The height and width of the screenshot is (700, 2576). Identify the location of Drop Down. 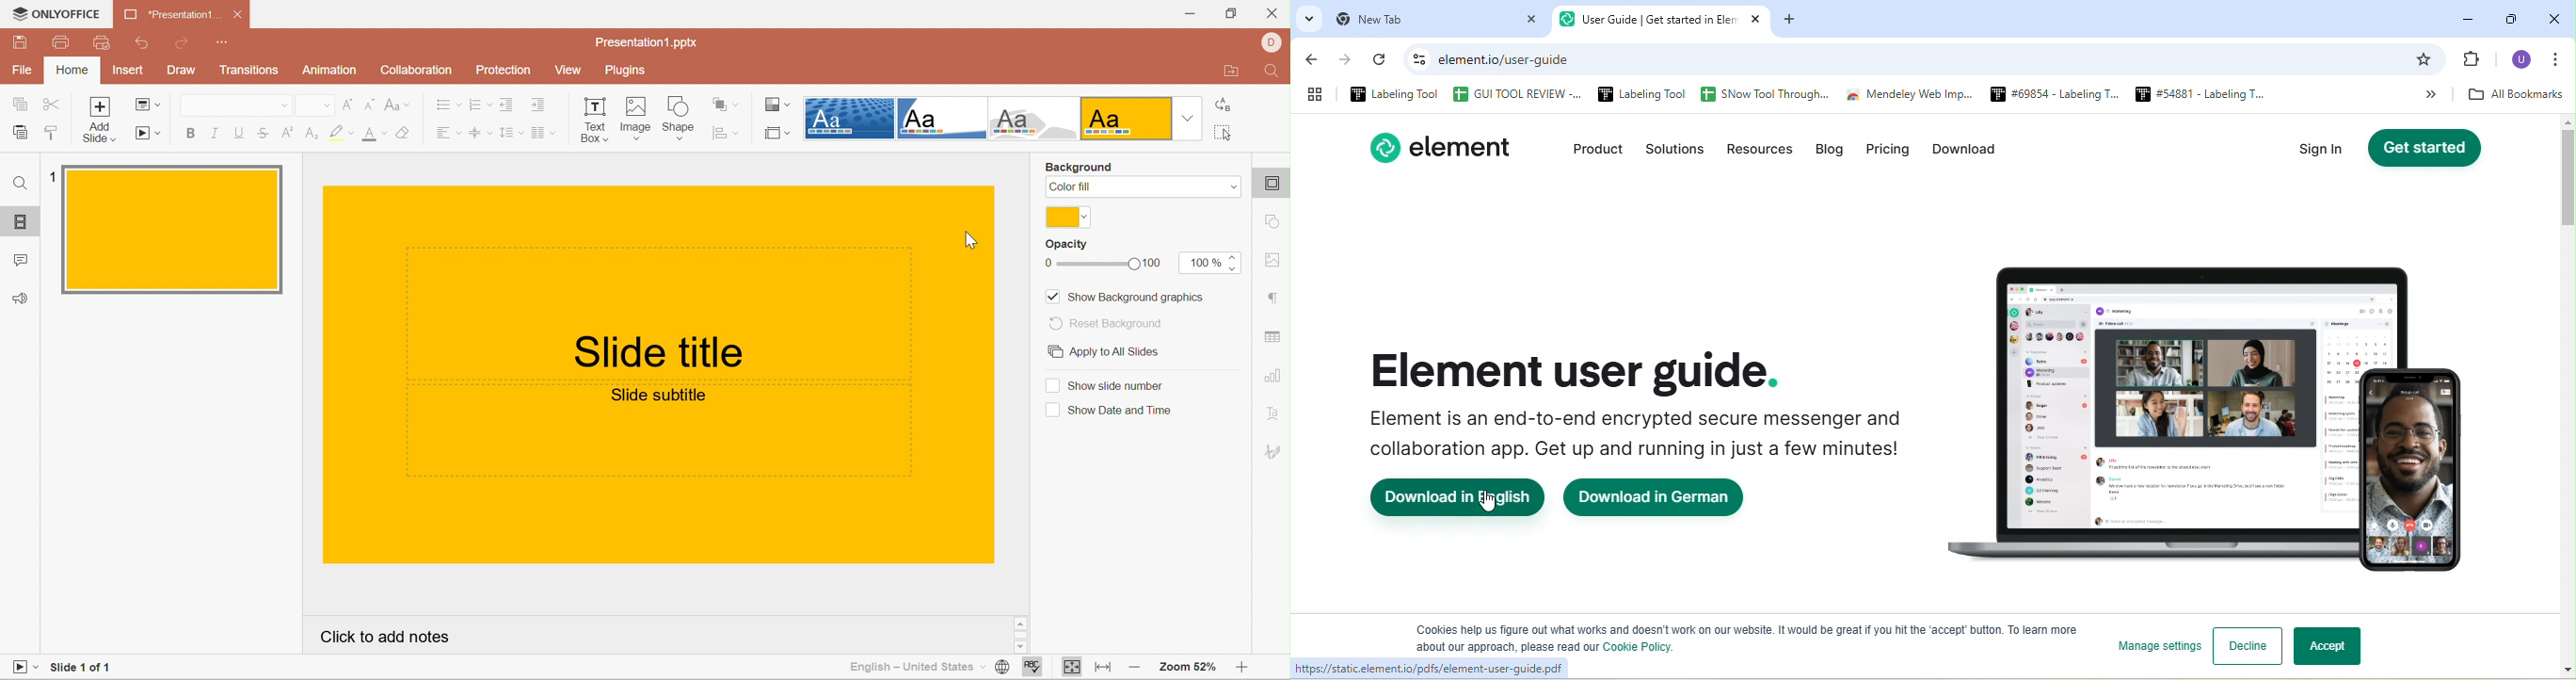
(282, 106).